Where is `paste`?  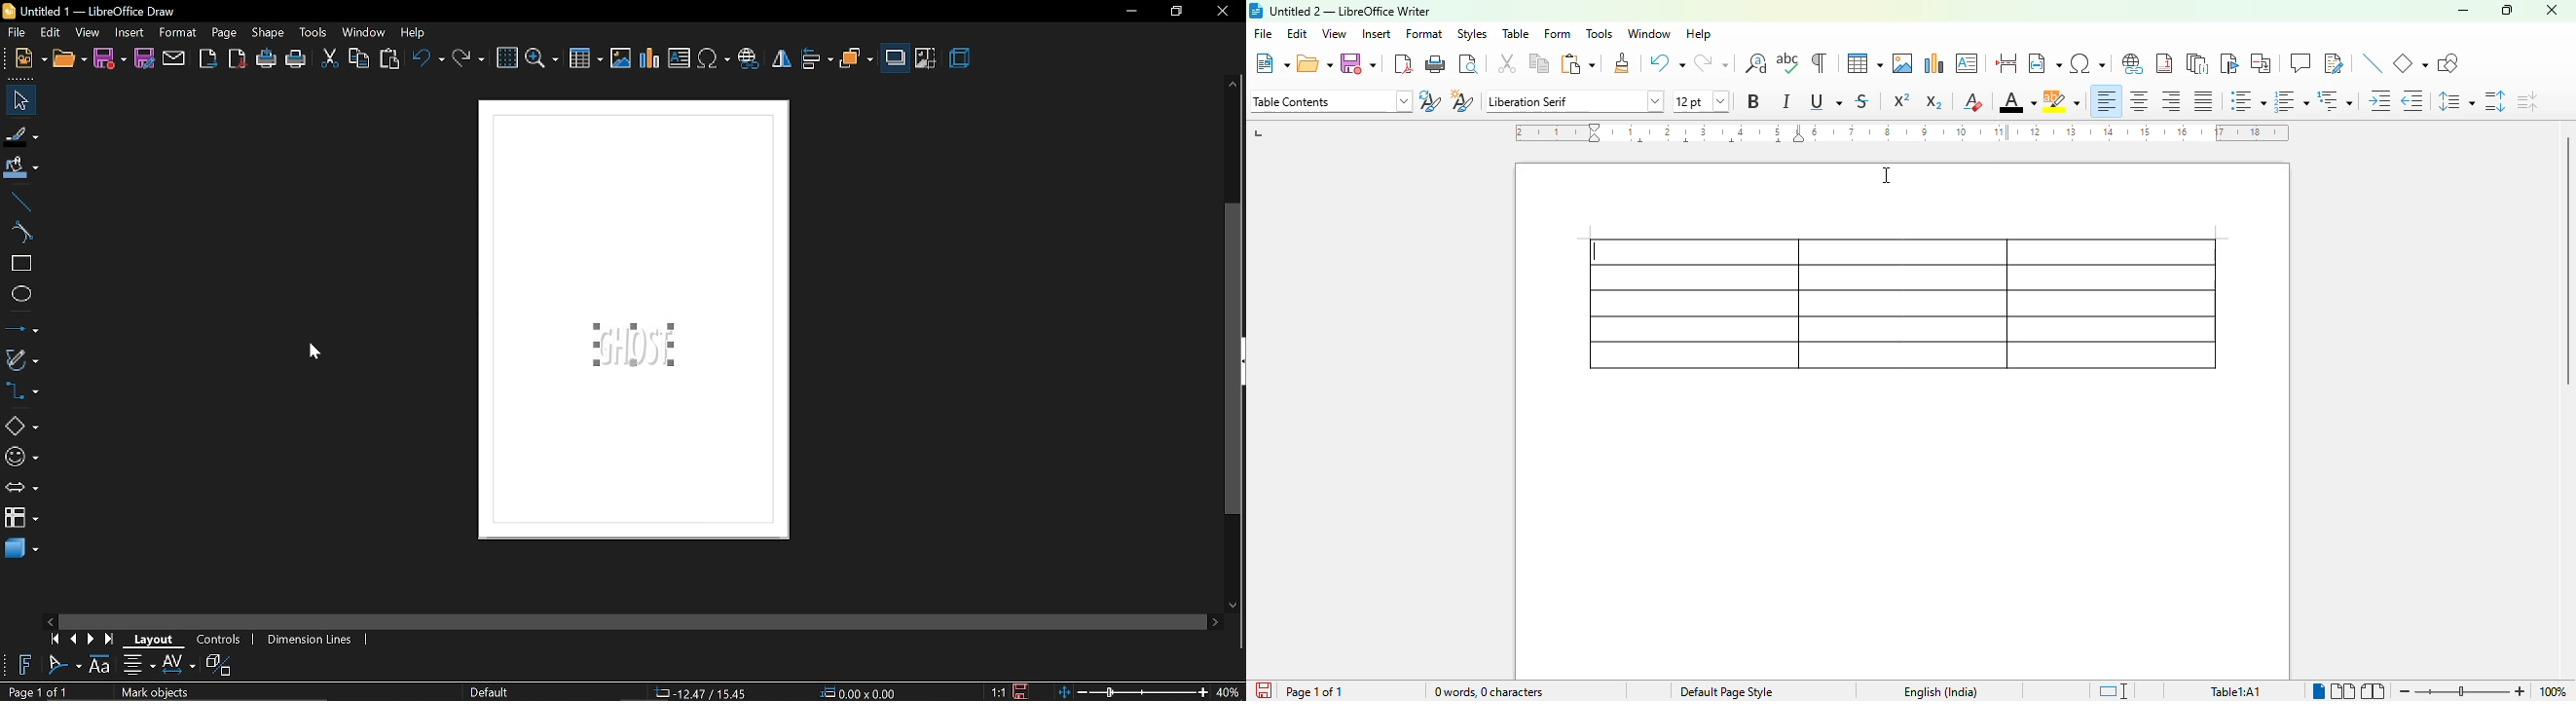 paste is located at coordinates (1576, 63).